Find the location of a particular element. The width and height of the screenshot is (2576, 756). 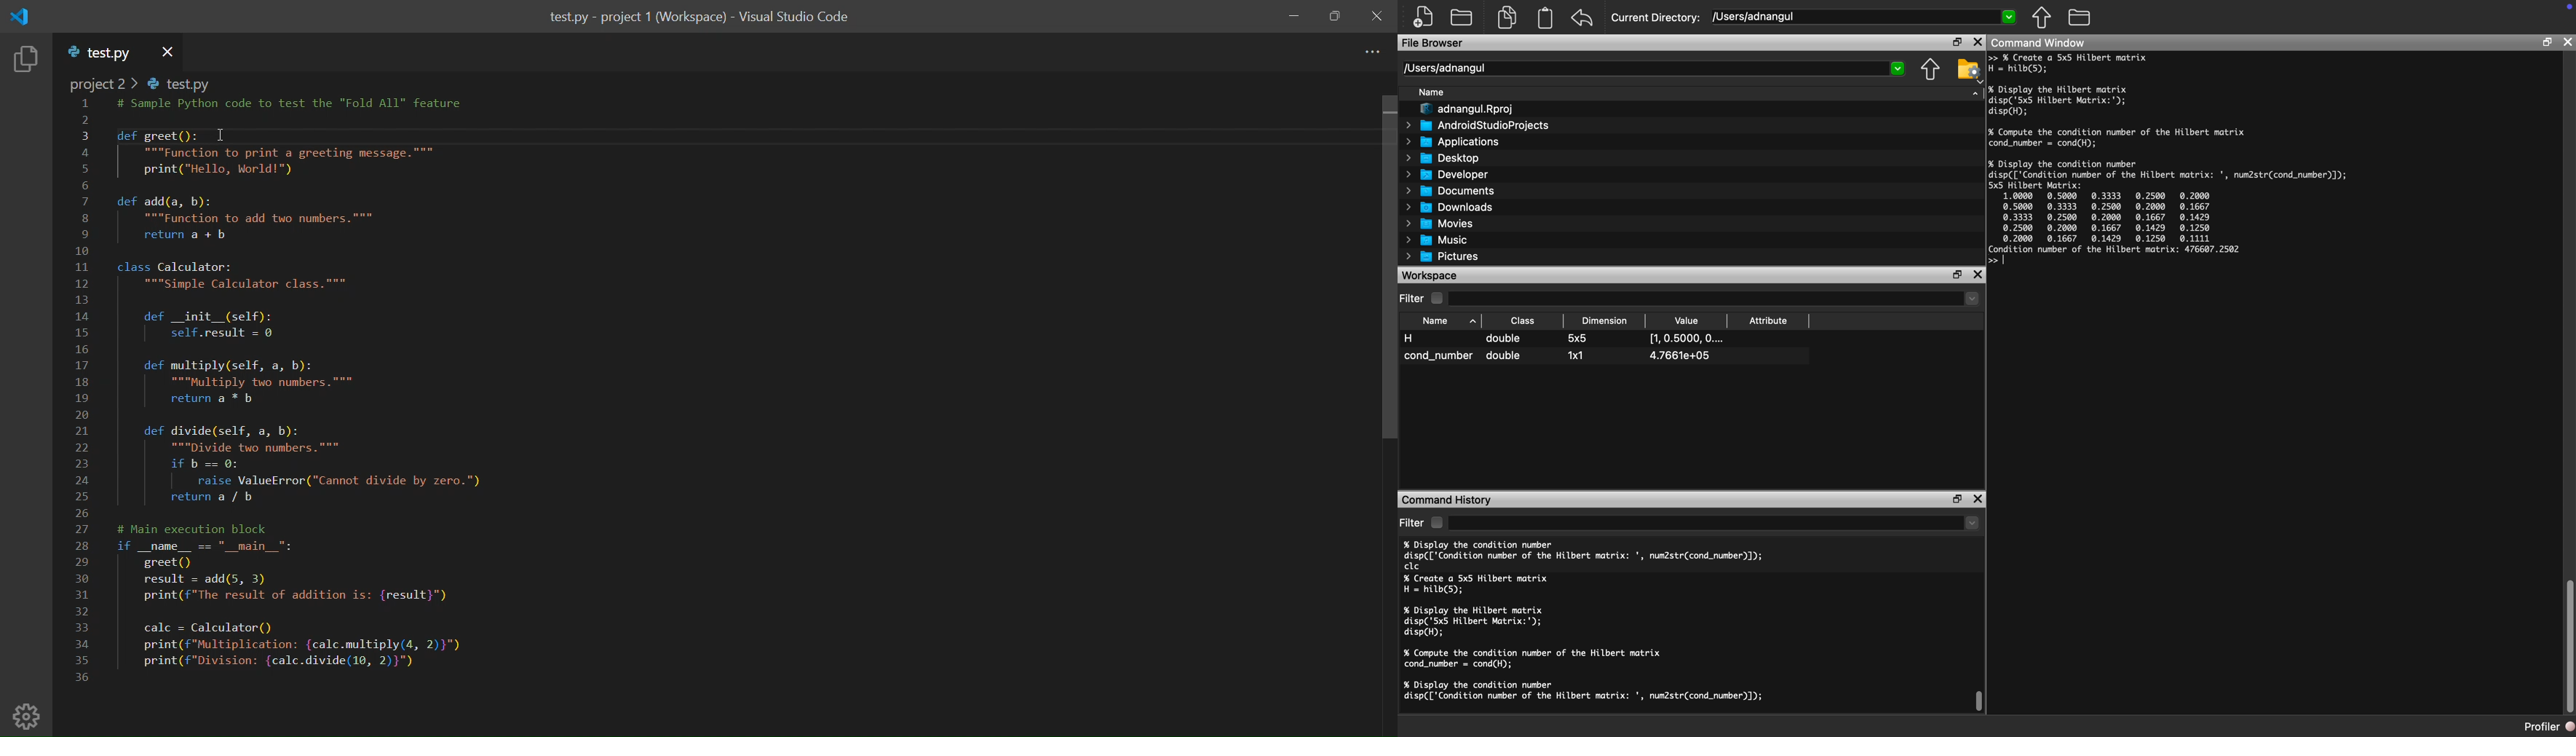

Restore Down is located at coordinates (1957, 499).